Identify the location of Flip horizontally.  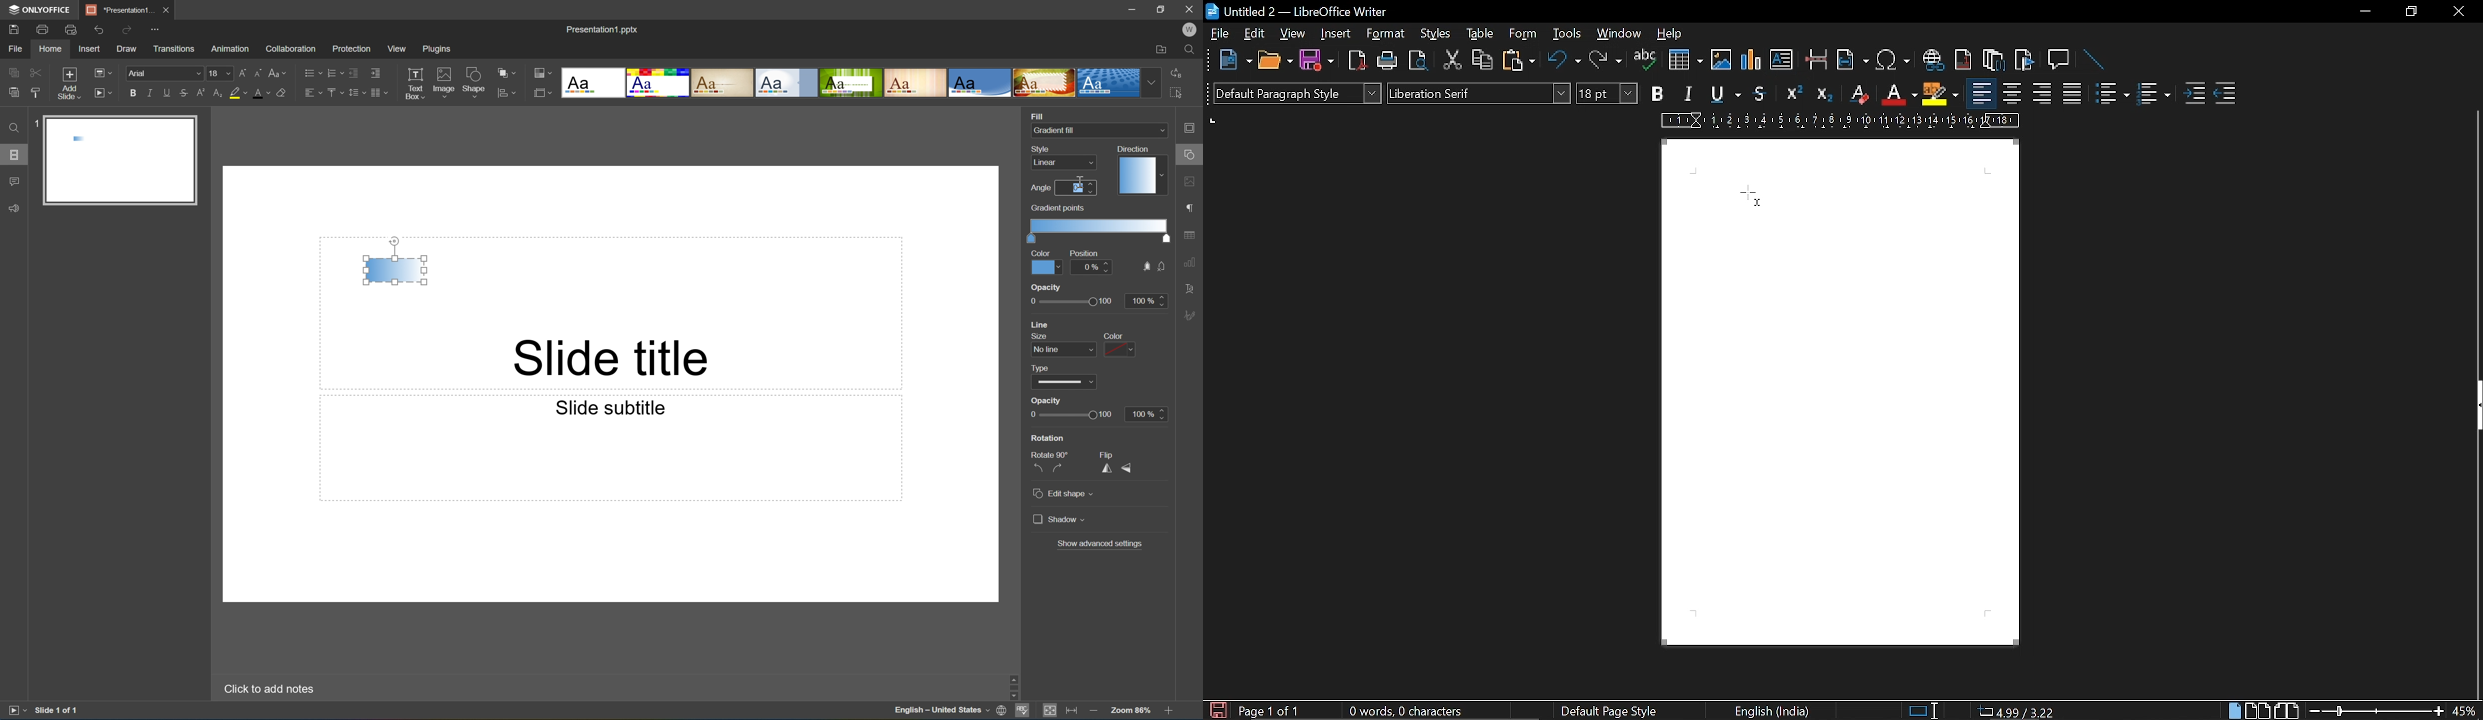
(1108, 470).